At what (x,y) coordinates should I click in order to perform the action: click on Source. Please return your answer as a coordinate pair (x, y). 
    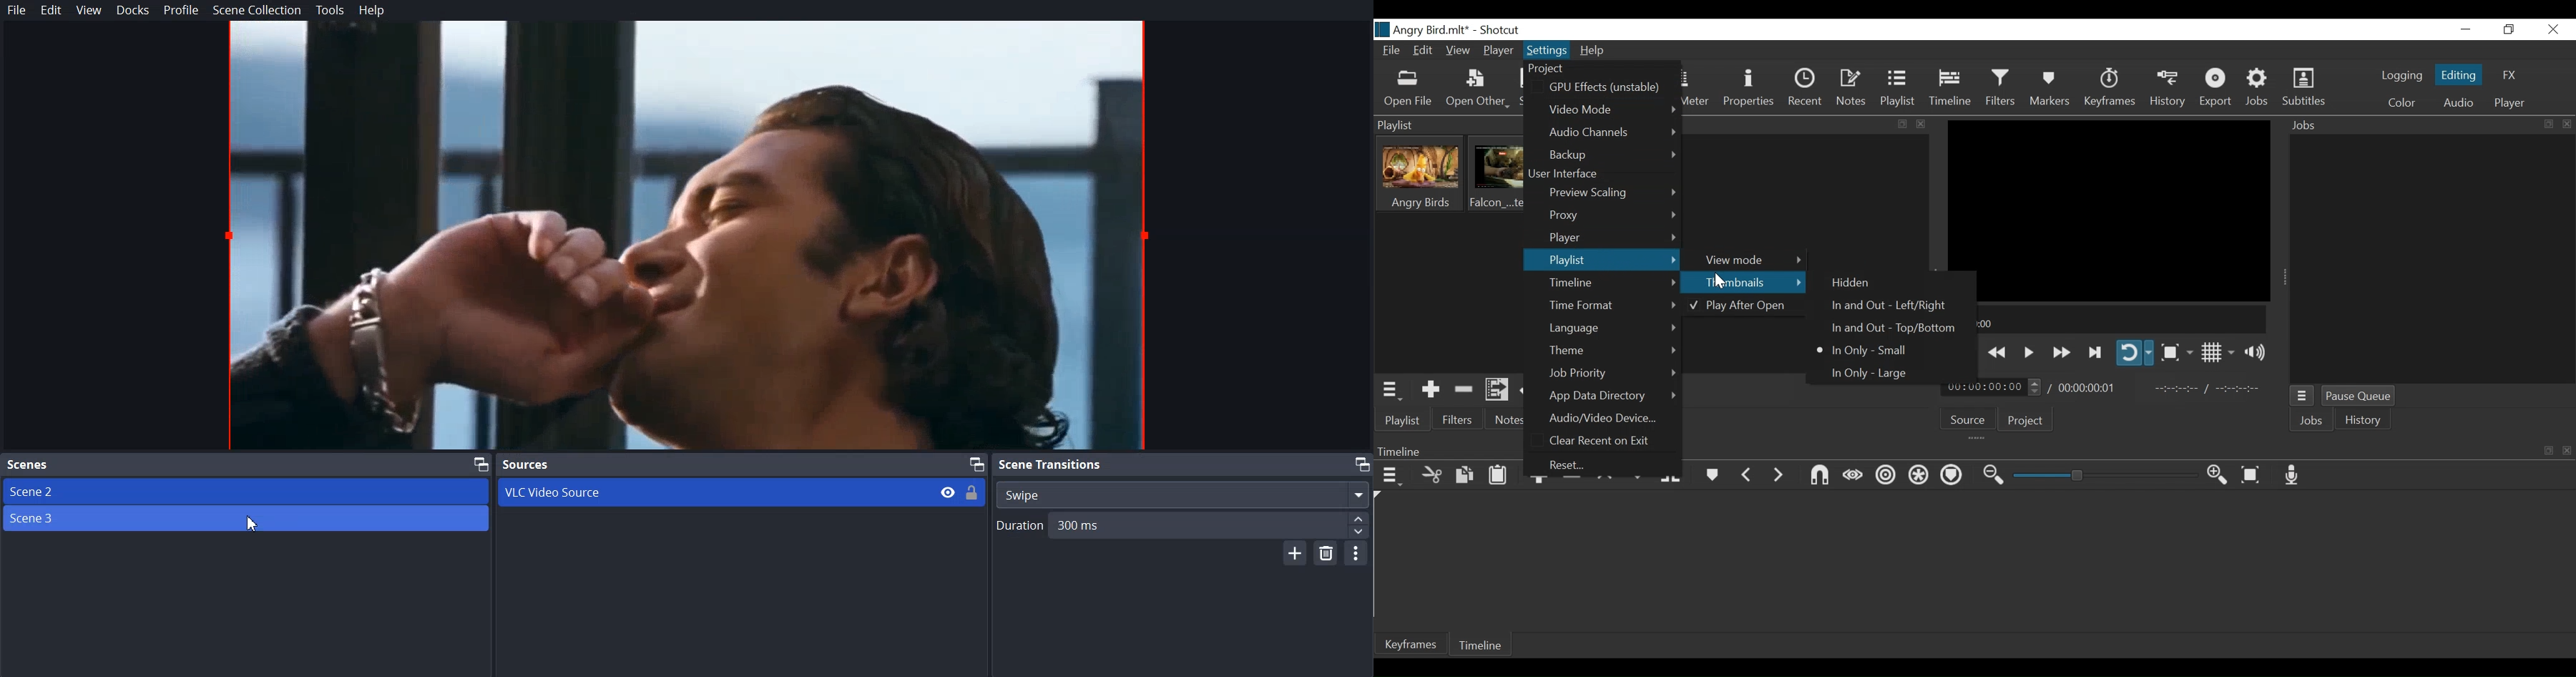
    Looking at the image, I should click on (740, 465).